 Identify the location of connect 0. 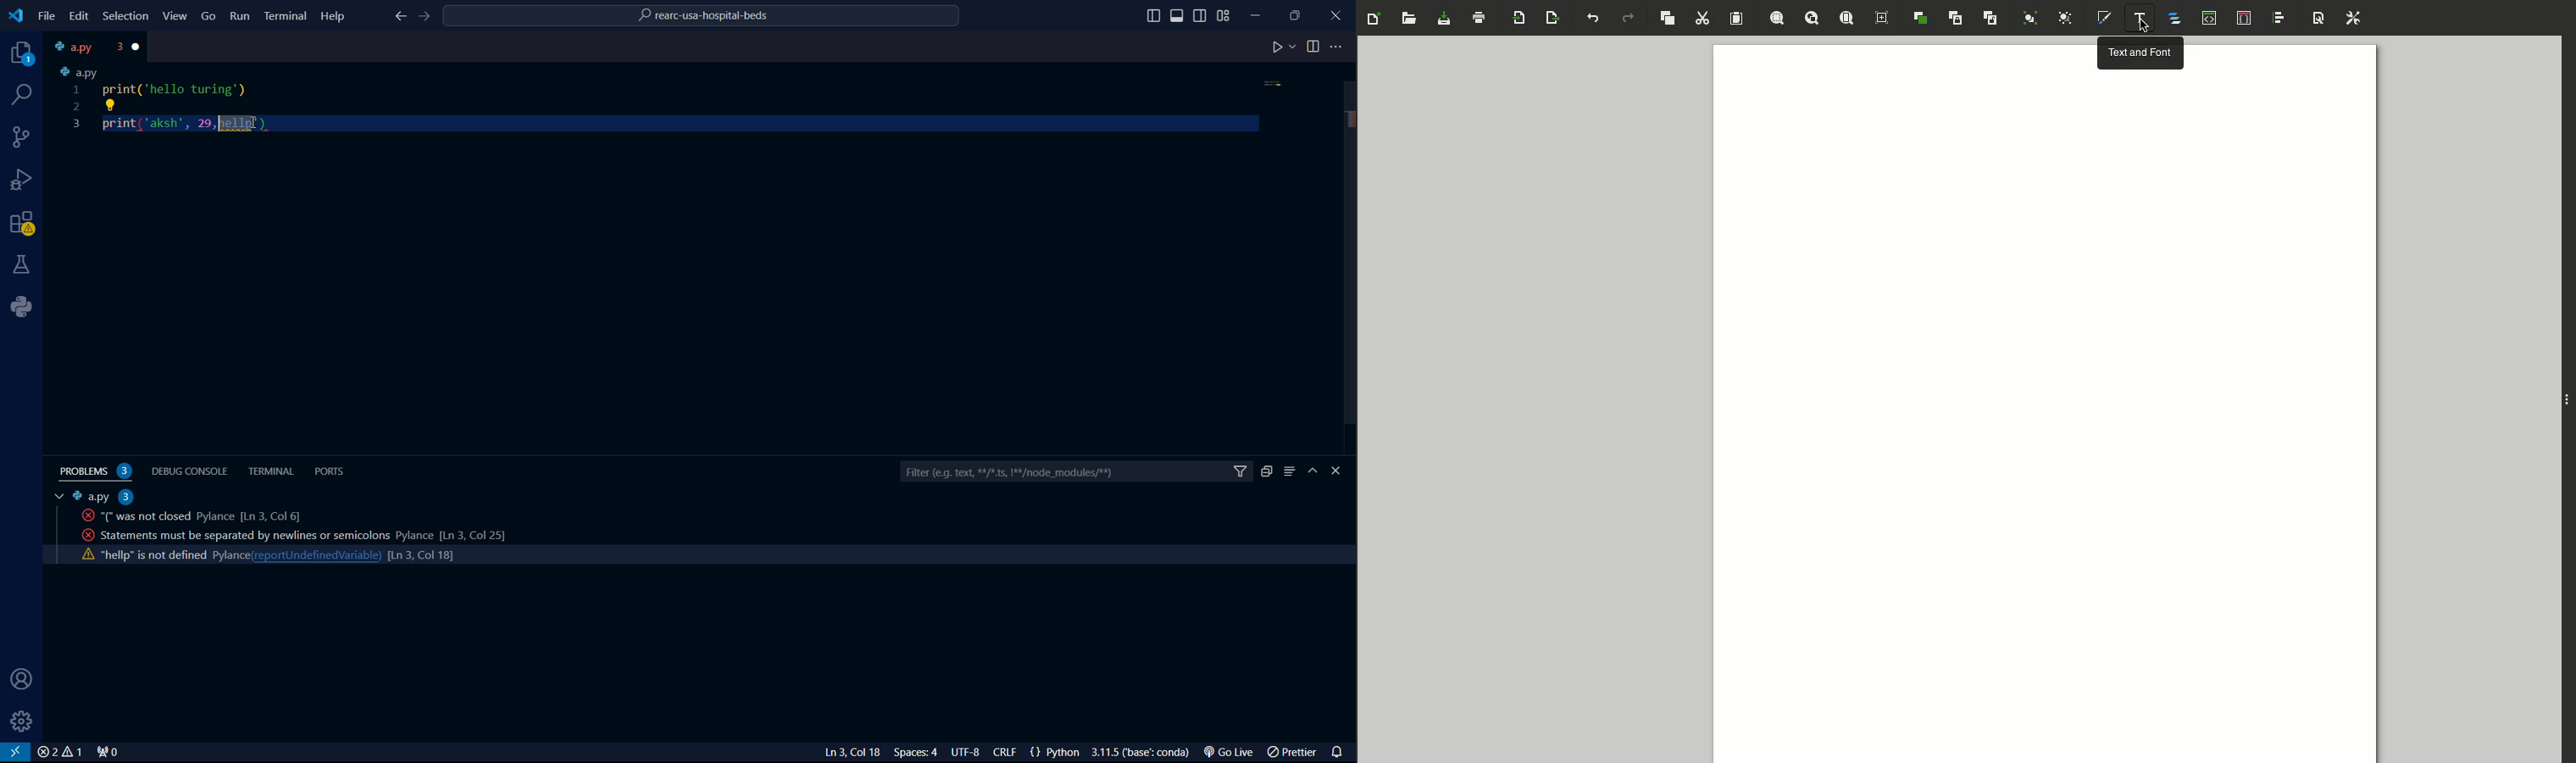
(109, 752).